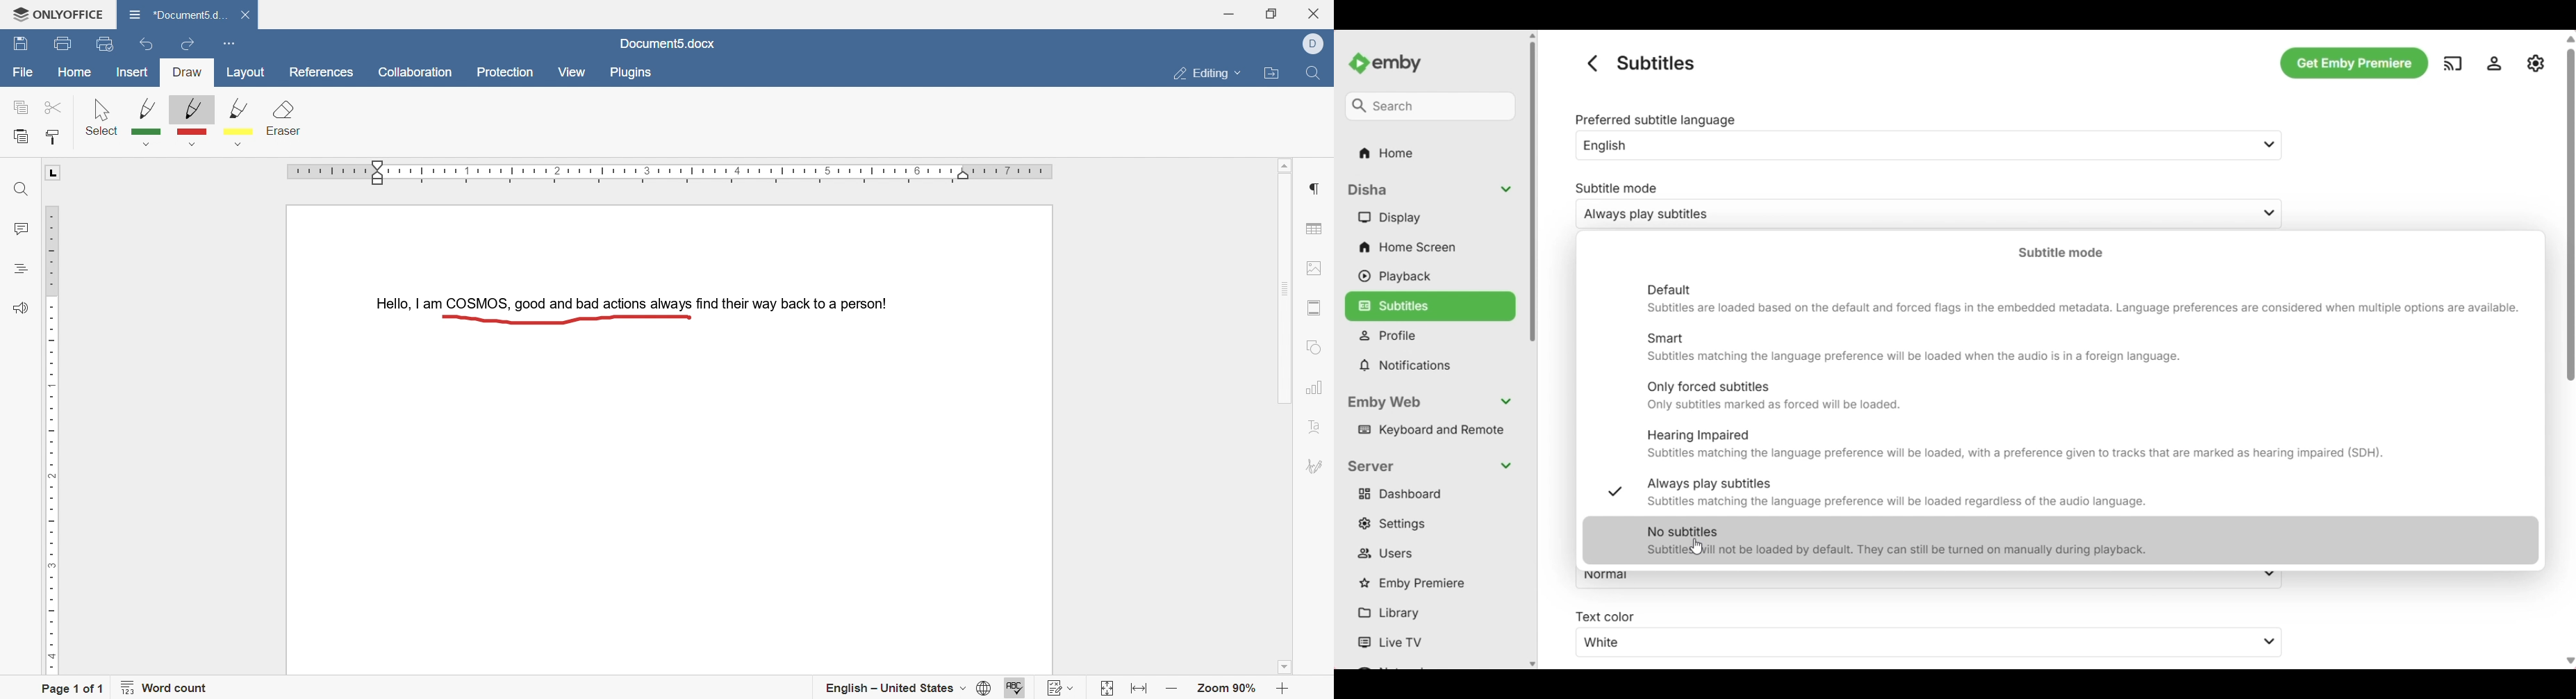  I want to click on paste, so click(22, 137).